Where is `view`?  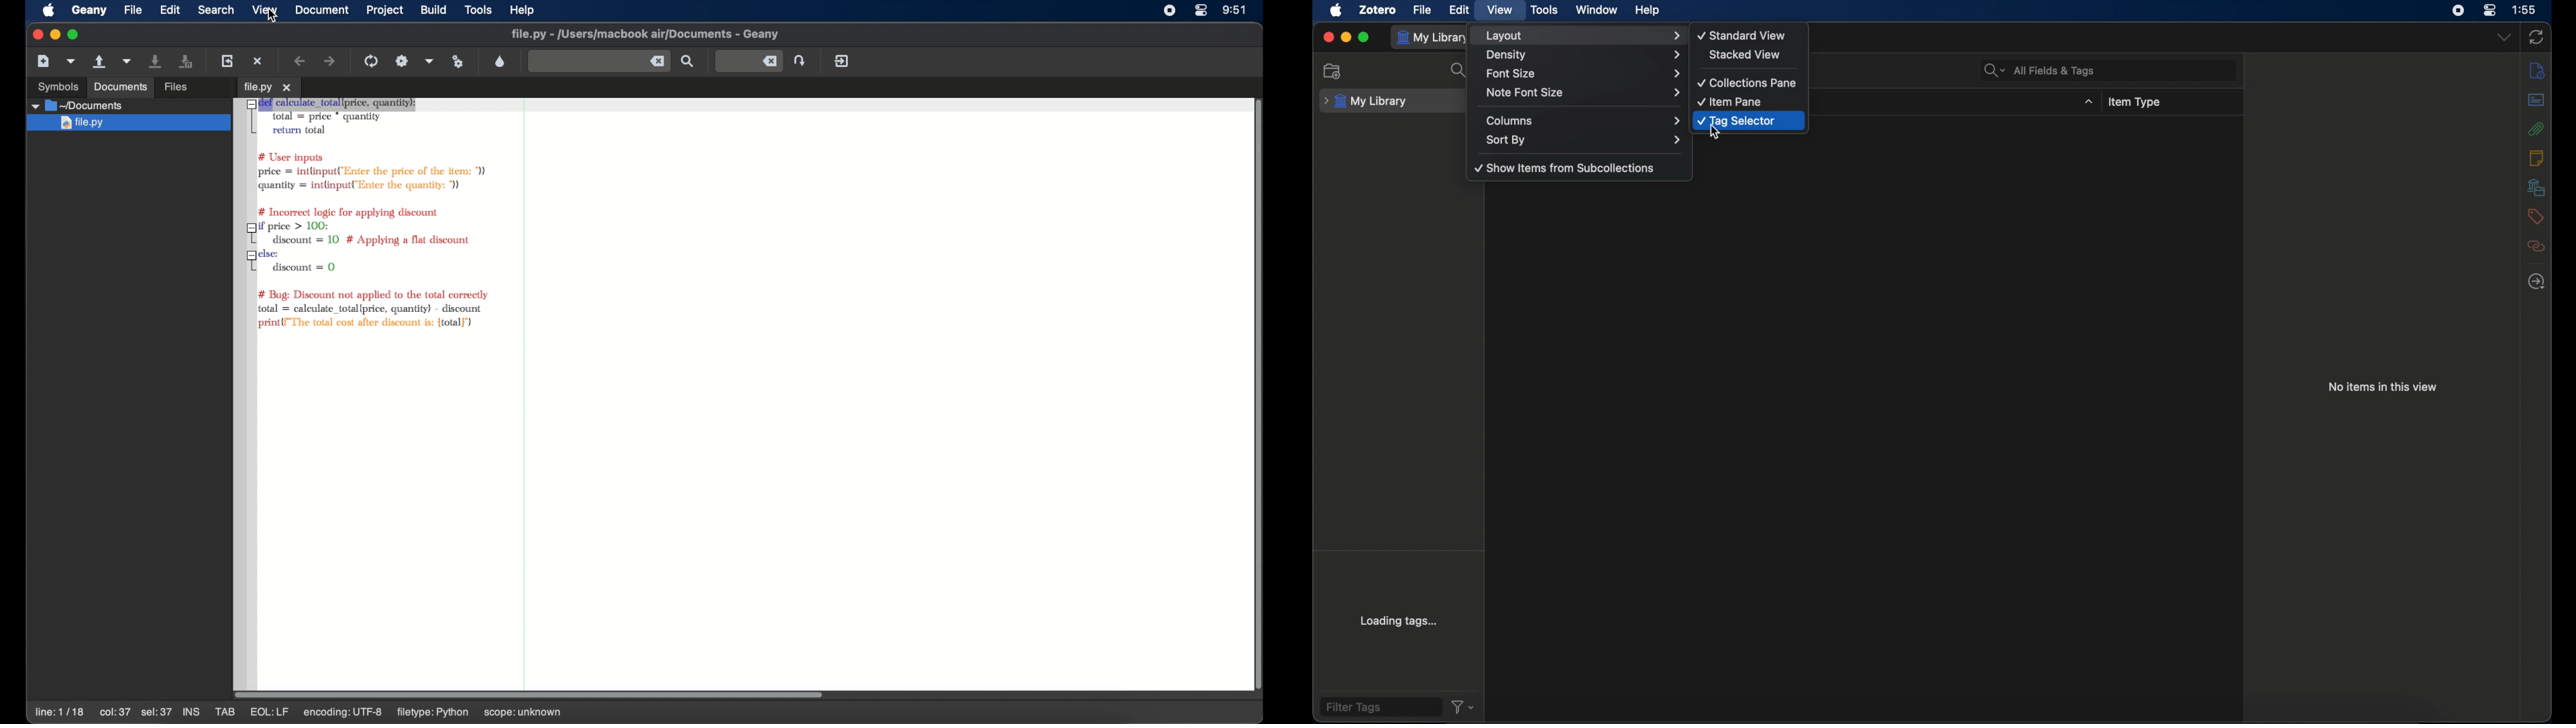 view is located at coordinates (1500, 11).